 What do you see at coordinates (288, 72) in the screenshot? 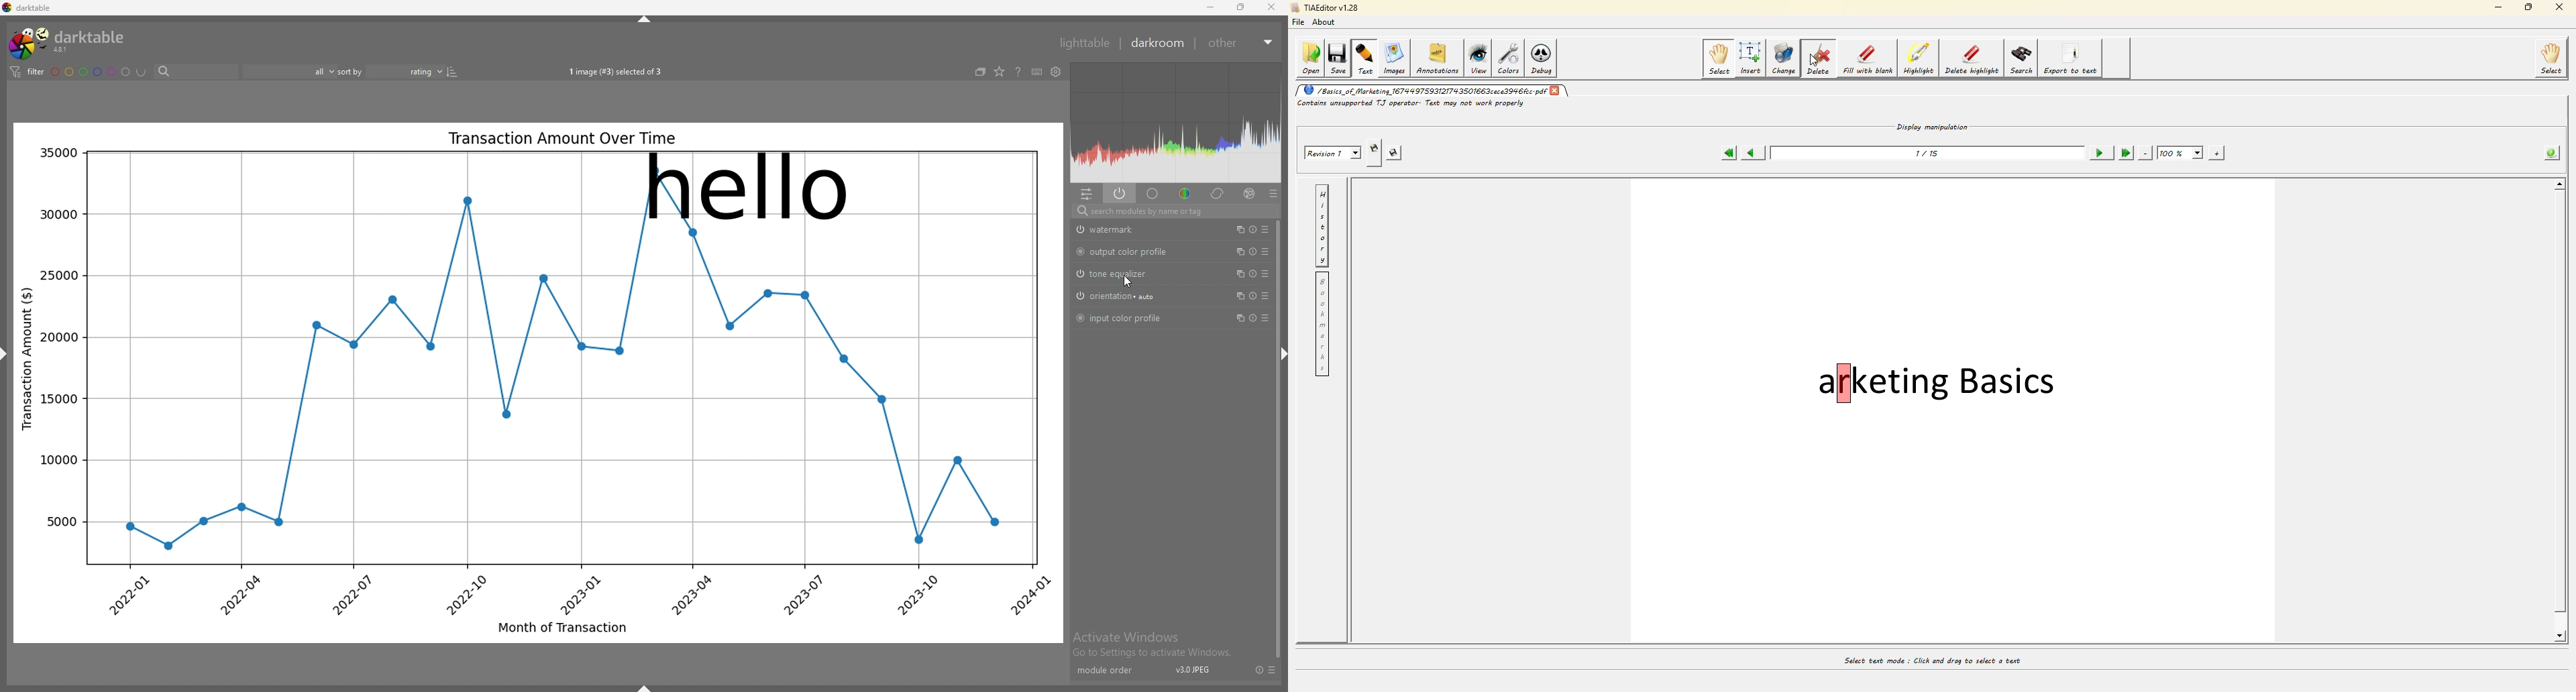
I see `filter by images rating` at bounding box center [288, 72].